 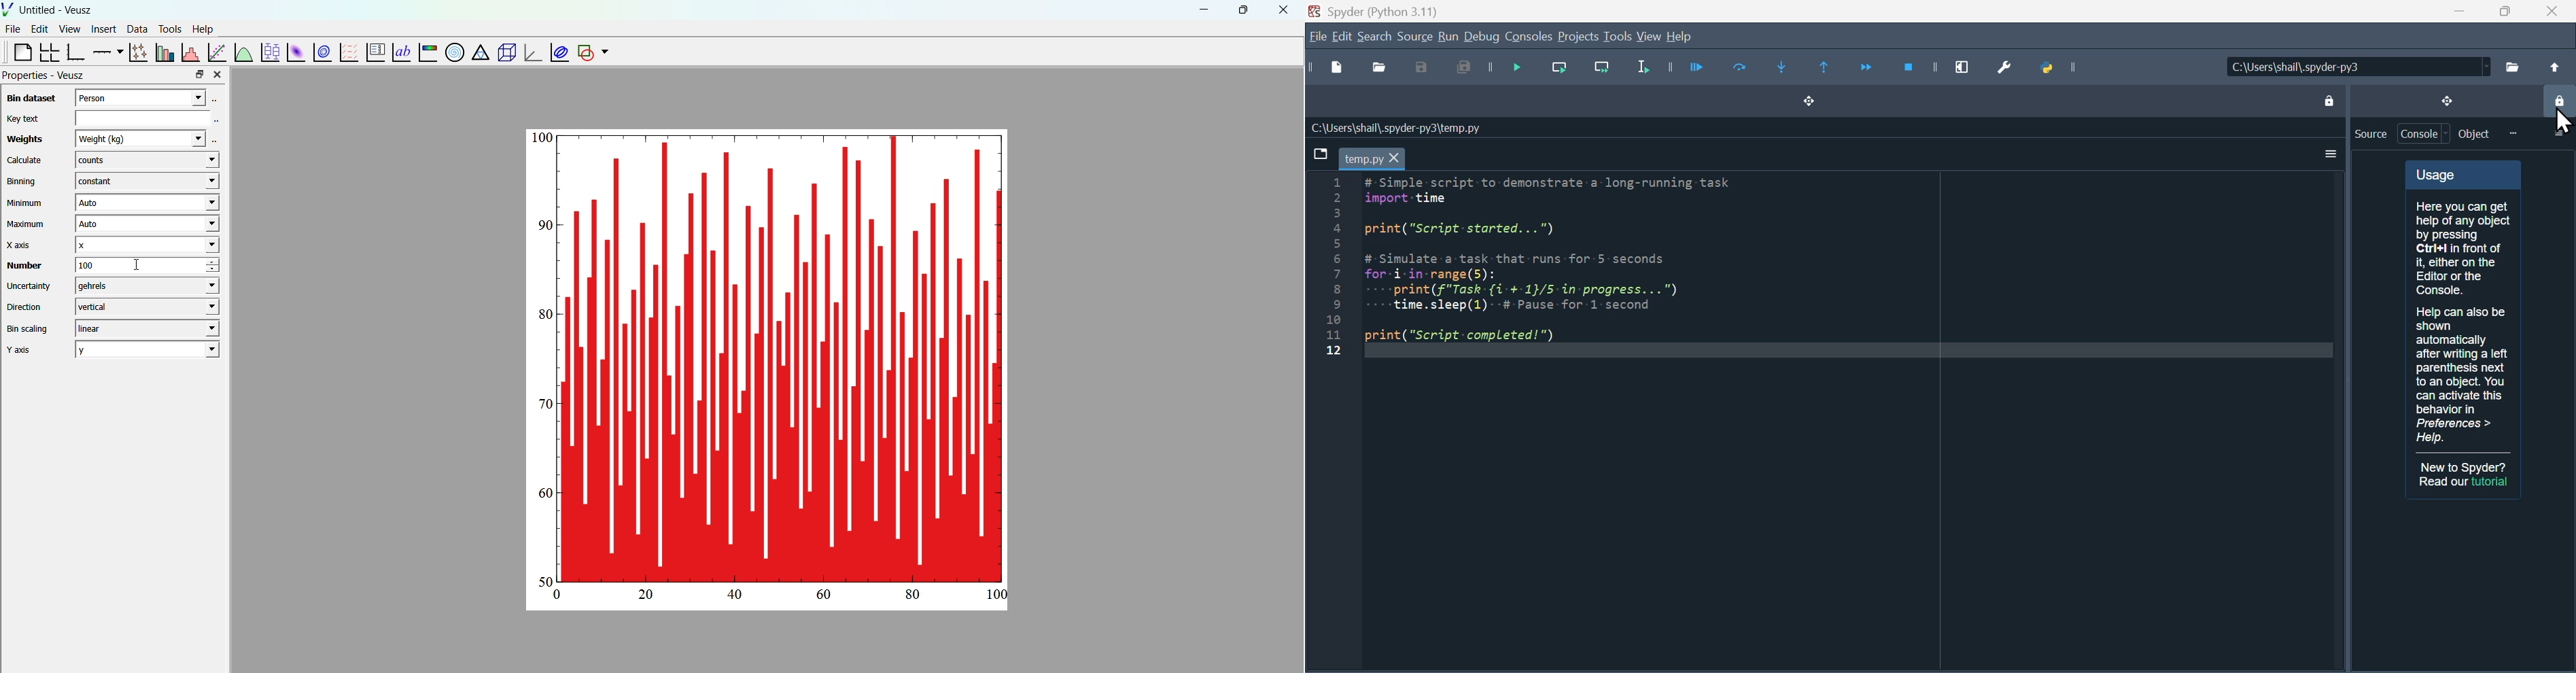 I want to click on Stop debugging, so click(x=1912, y=67).